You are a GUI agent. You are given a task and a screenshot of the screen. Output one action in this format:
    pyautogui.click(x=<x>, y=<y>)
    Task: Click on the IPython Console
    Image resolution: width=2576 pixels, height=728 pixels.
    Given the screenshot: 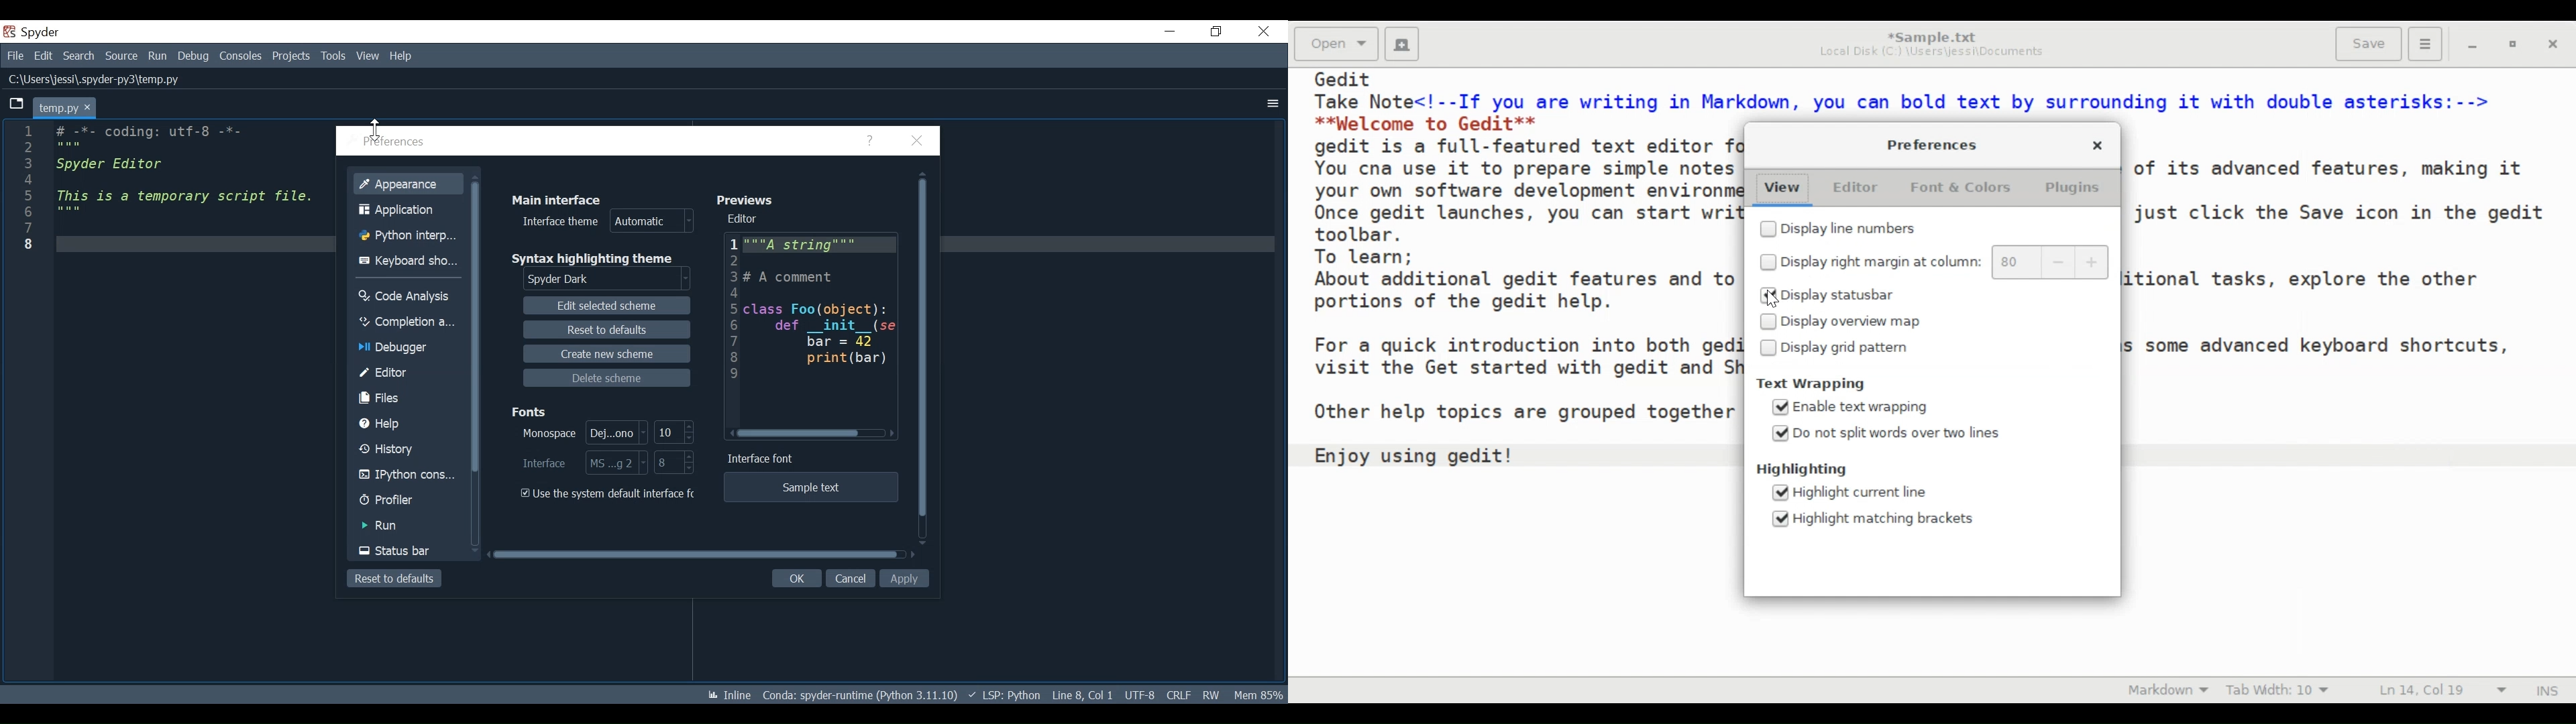 What is the action you would take?
    pyautogui.click(x=408, y=475)
    